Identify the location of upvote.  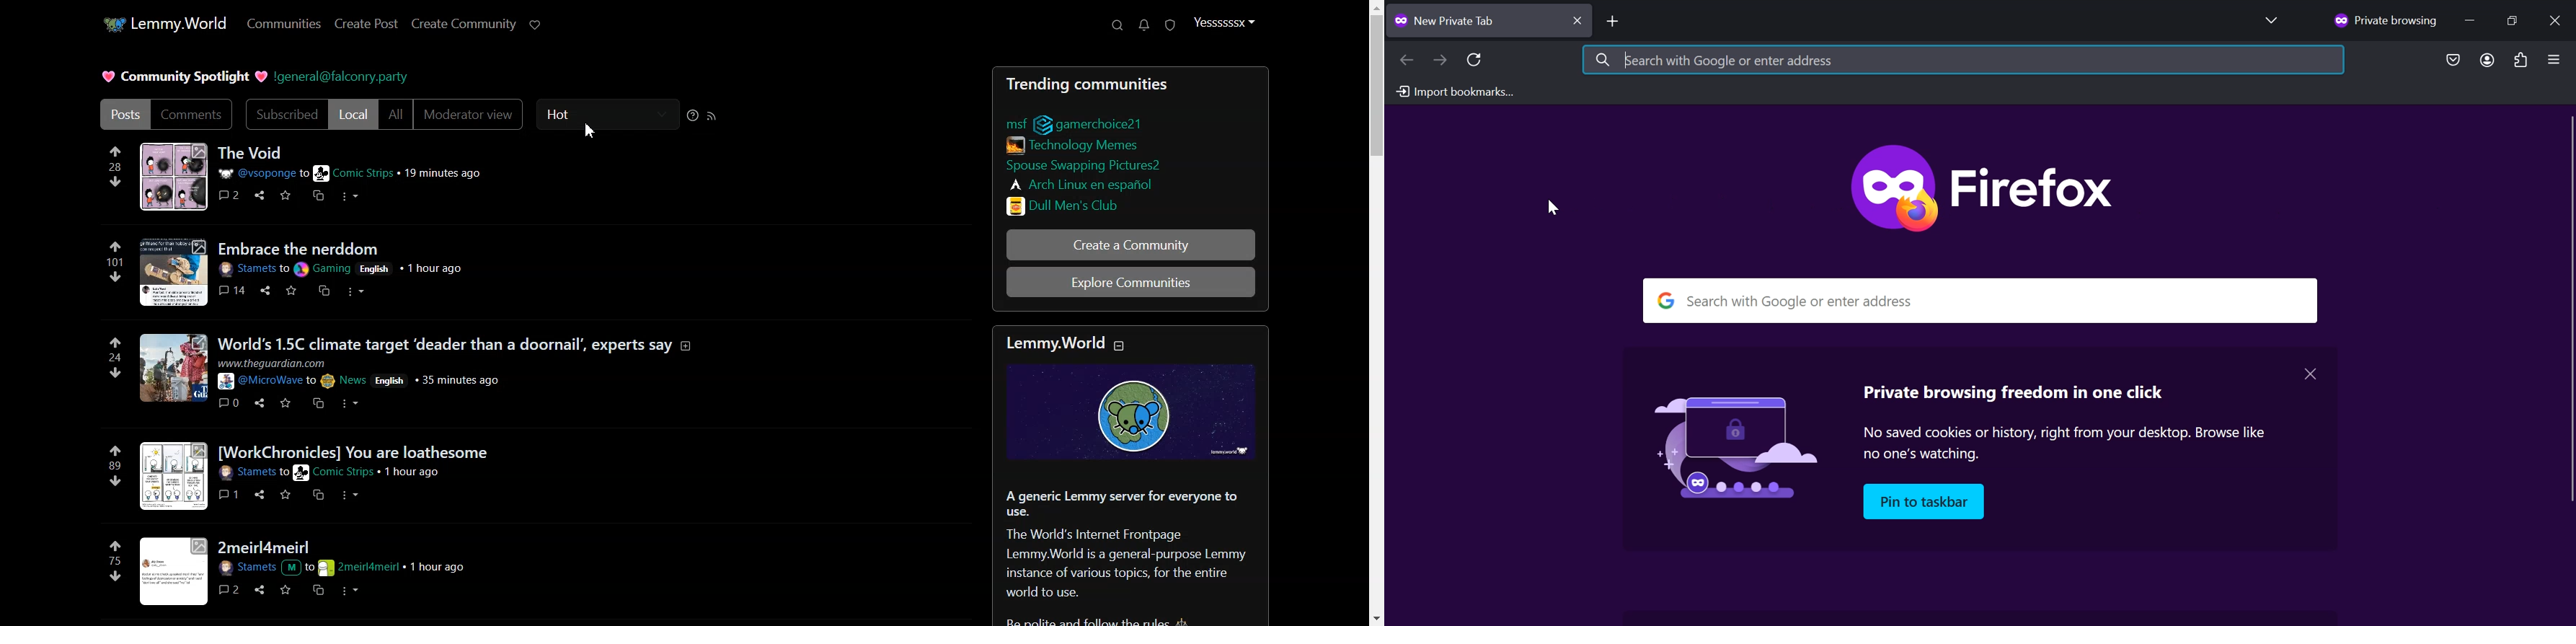
(115, 345).